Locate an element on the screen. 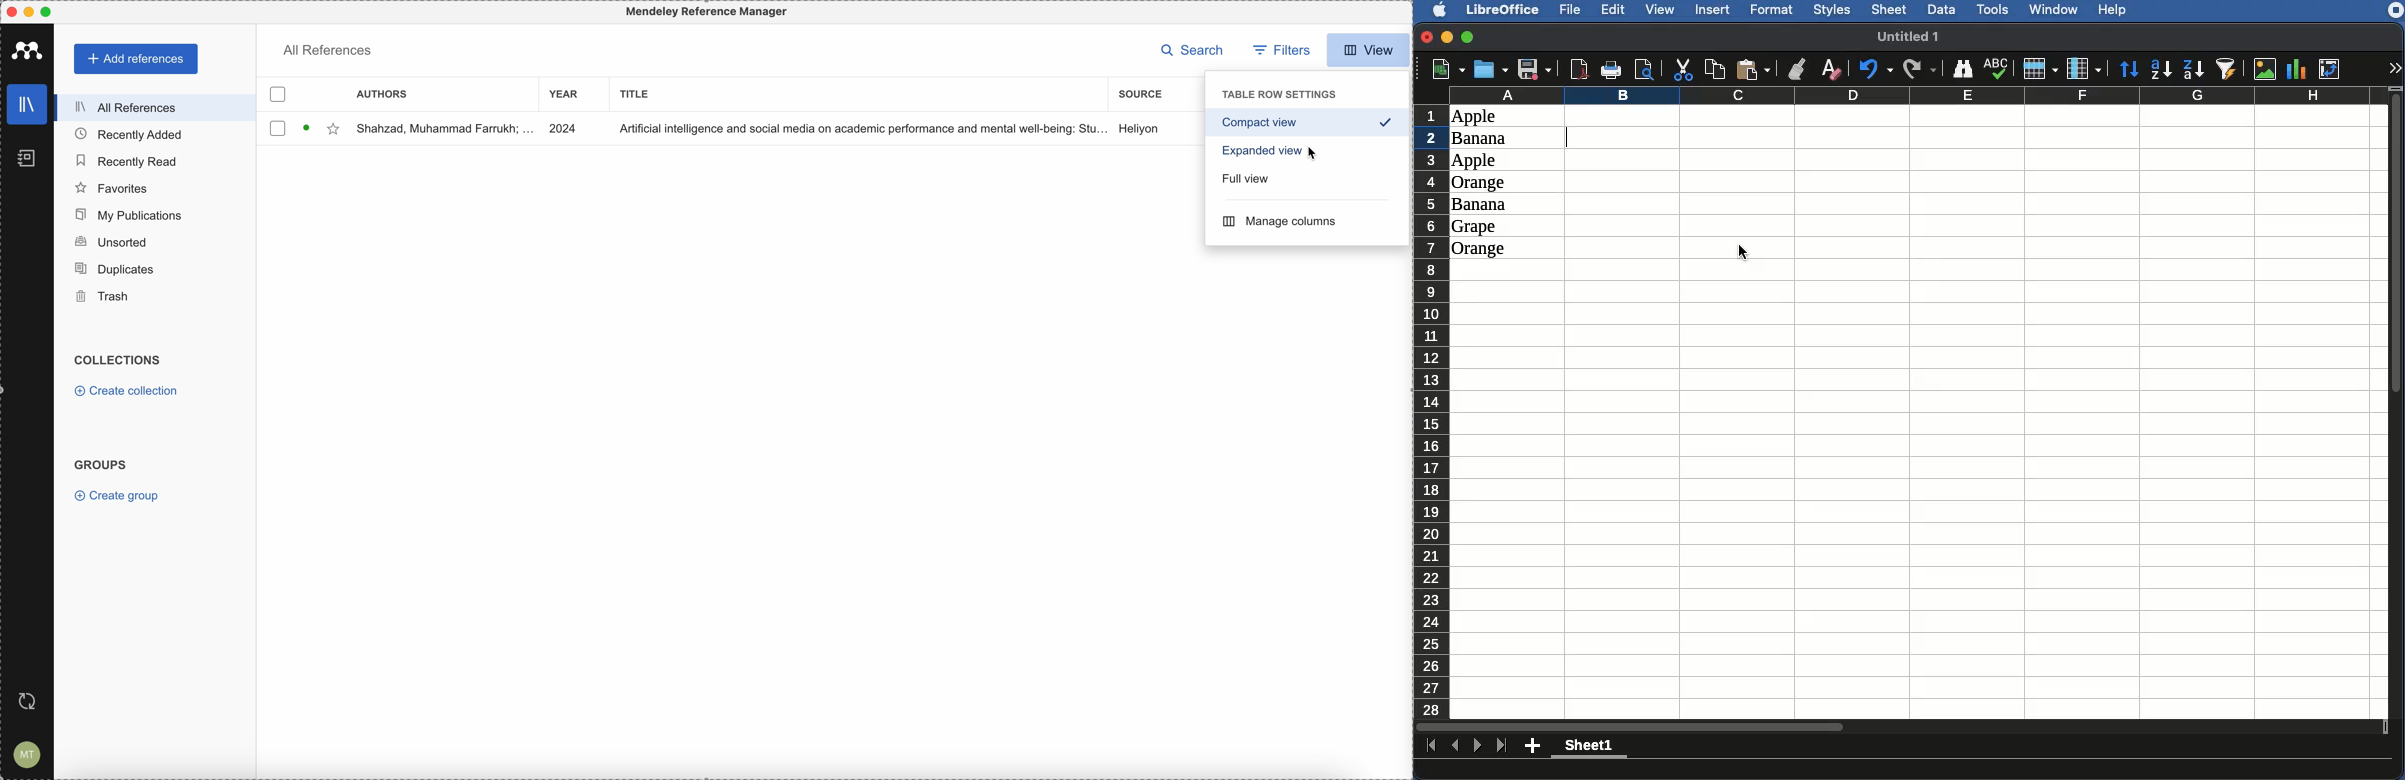 The image size is (2408, 784). Cut is located at coordinates (1683, 69).